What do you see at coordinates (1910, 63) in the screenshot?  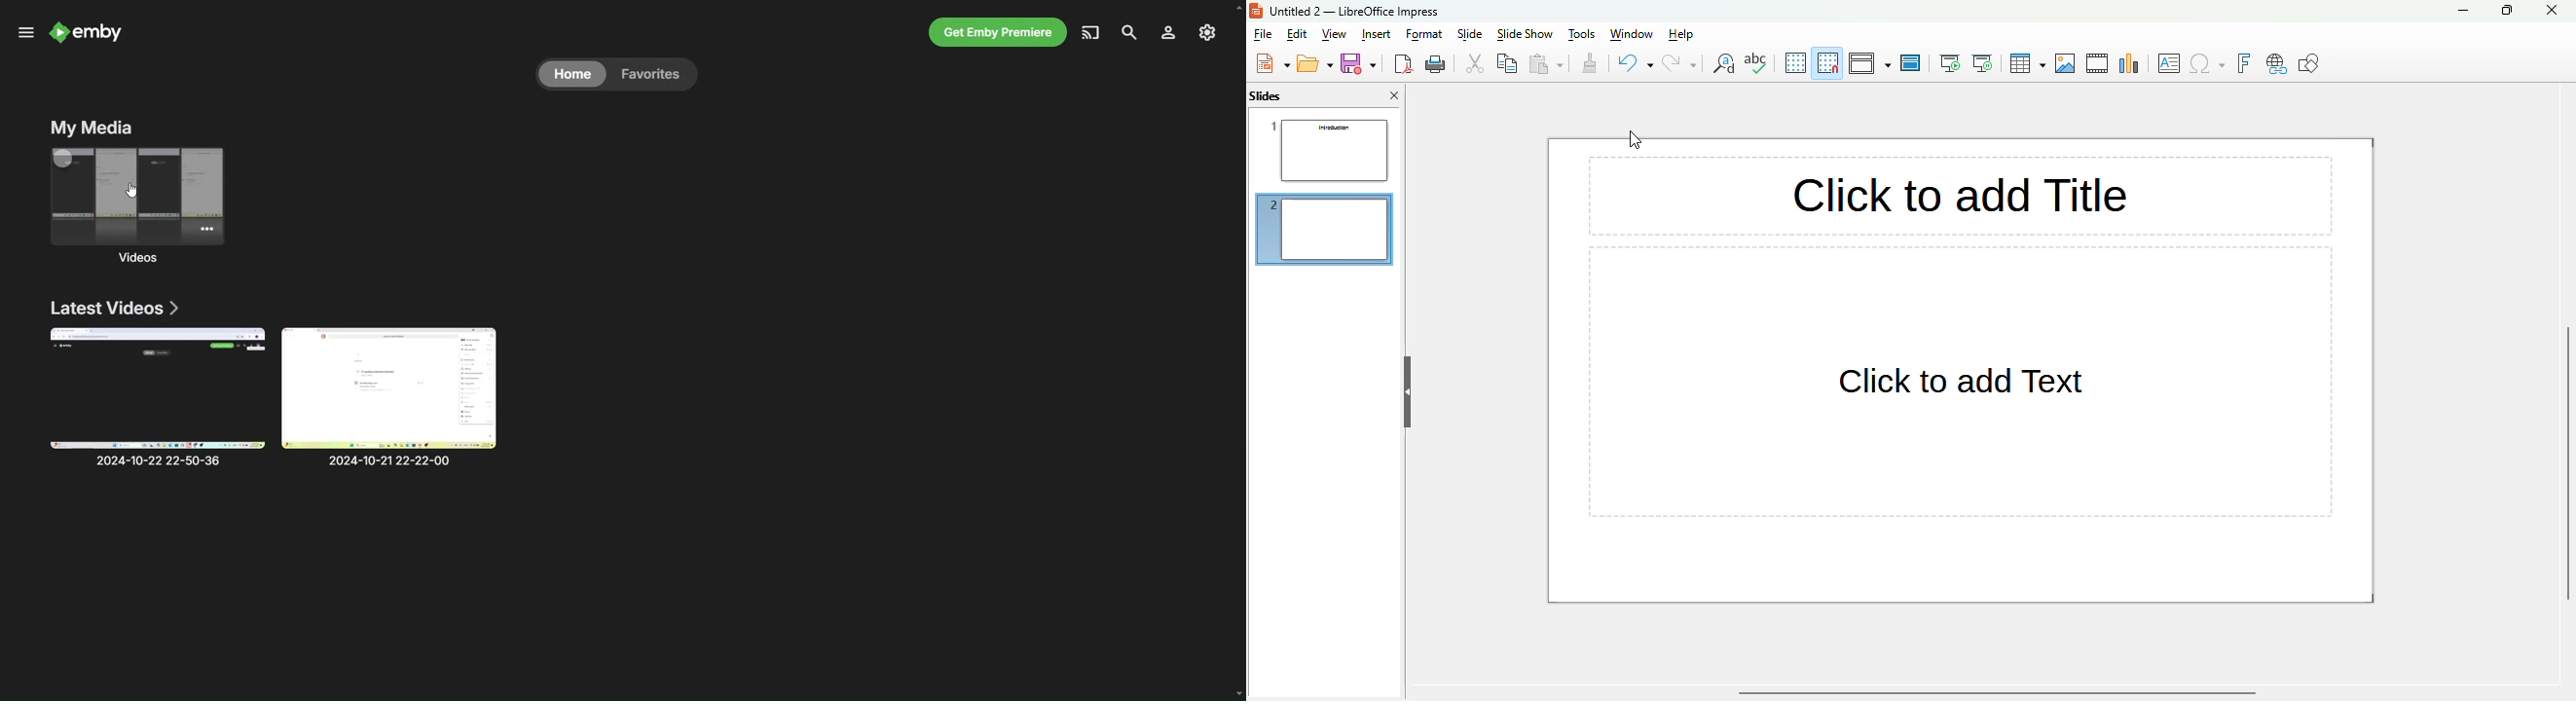 I see `master slide` at bounding box center [1910, 63].